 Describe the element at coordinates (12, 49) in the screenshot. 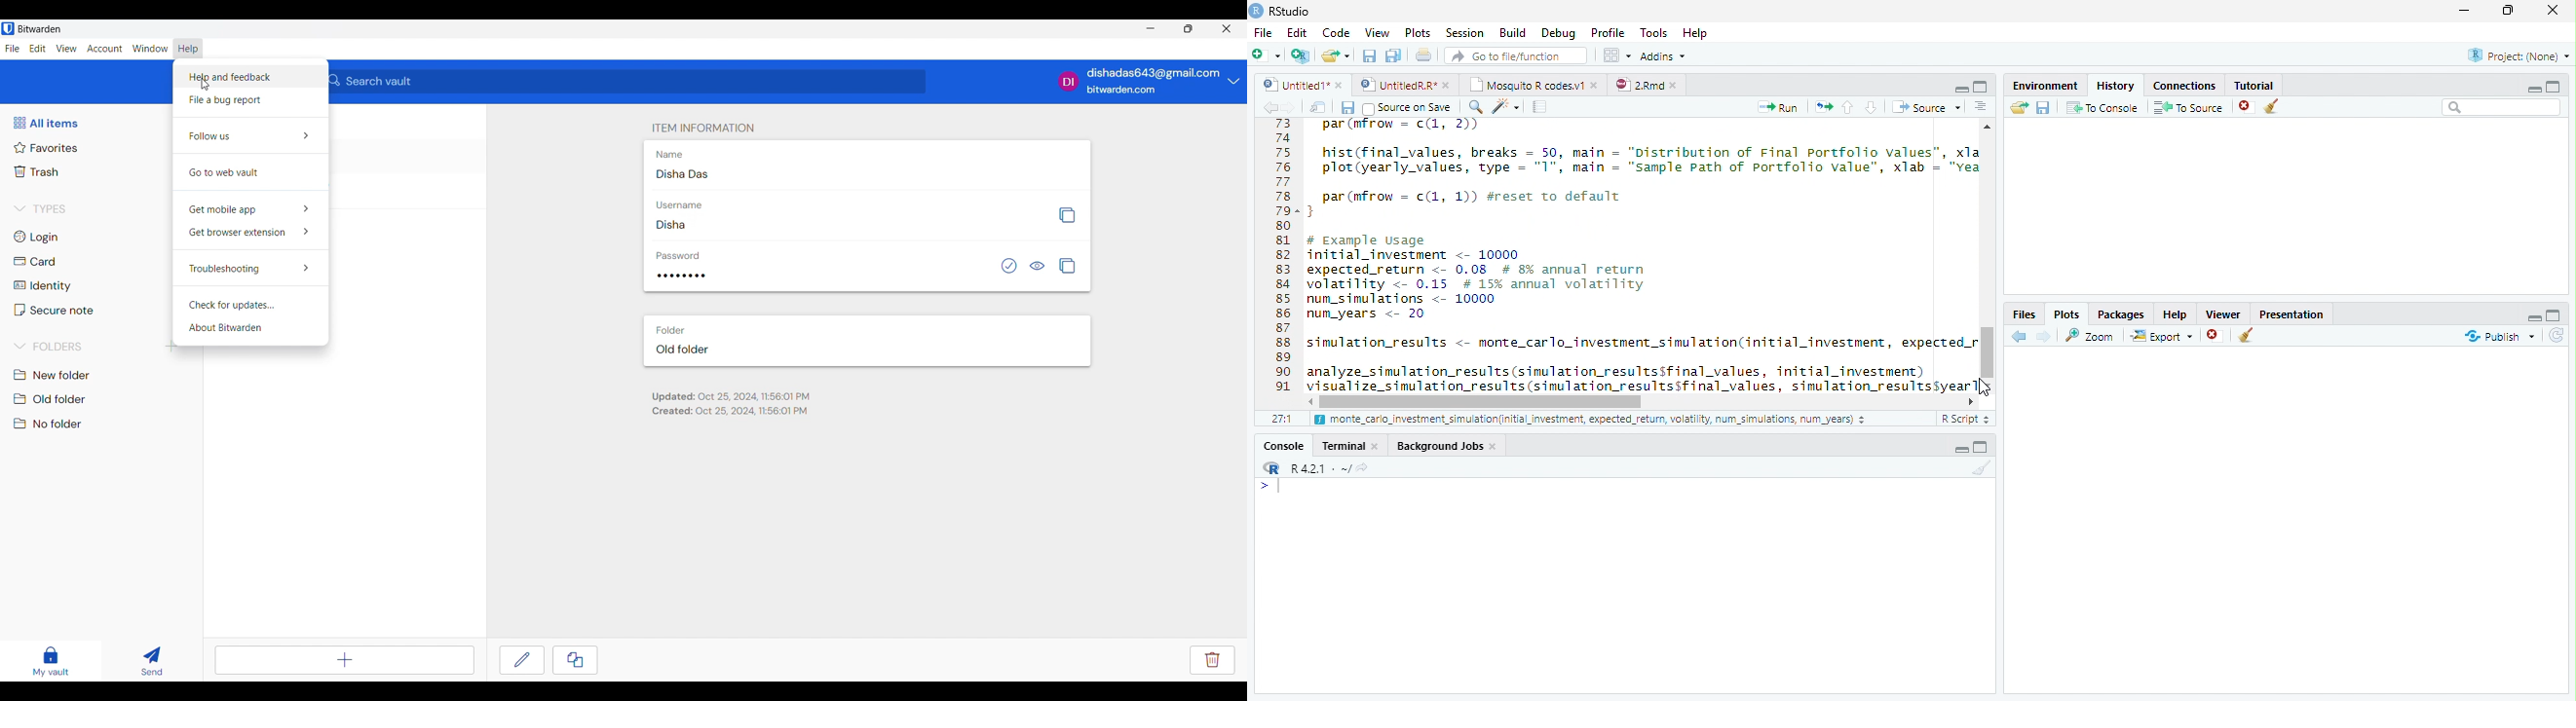

I see `File menu` at that location.